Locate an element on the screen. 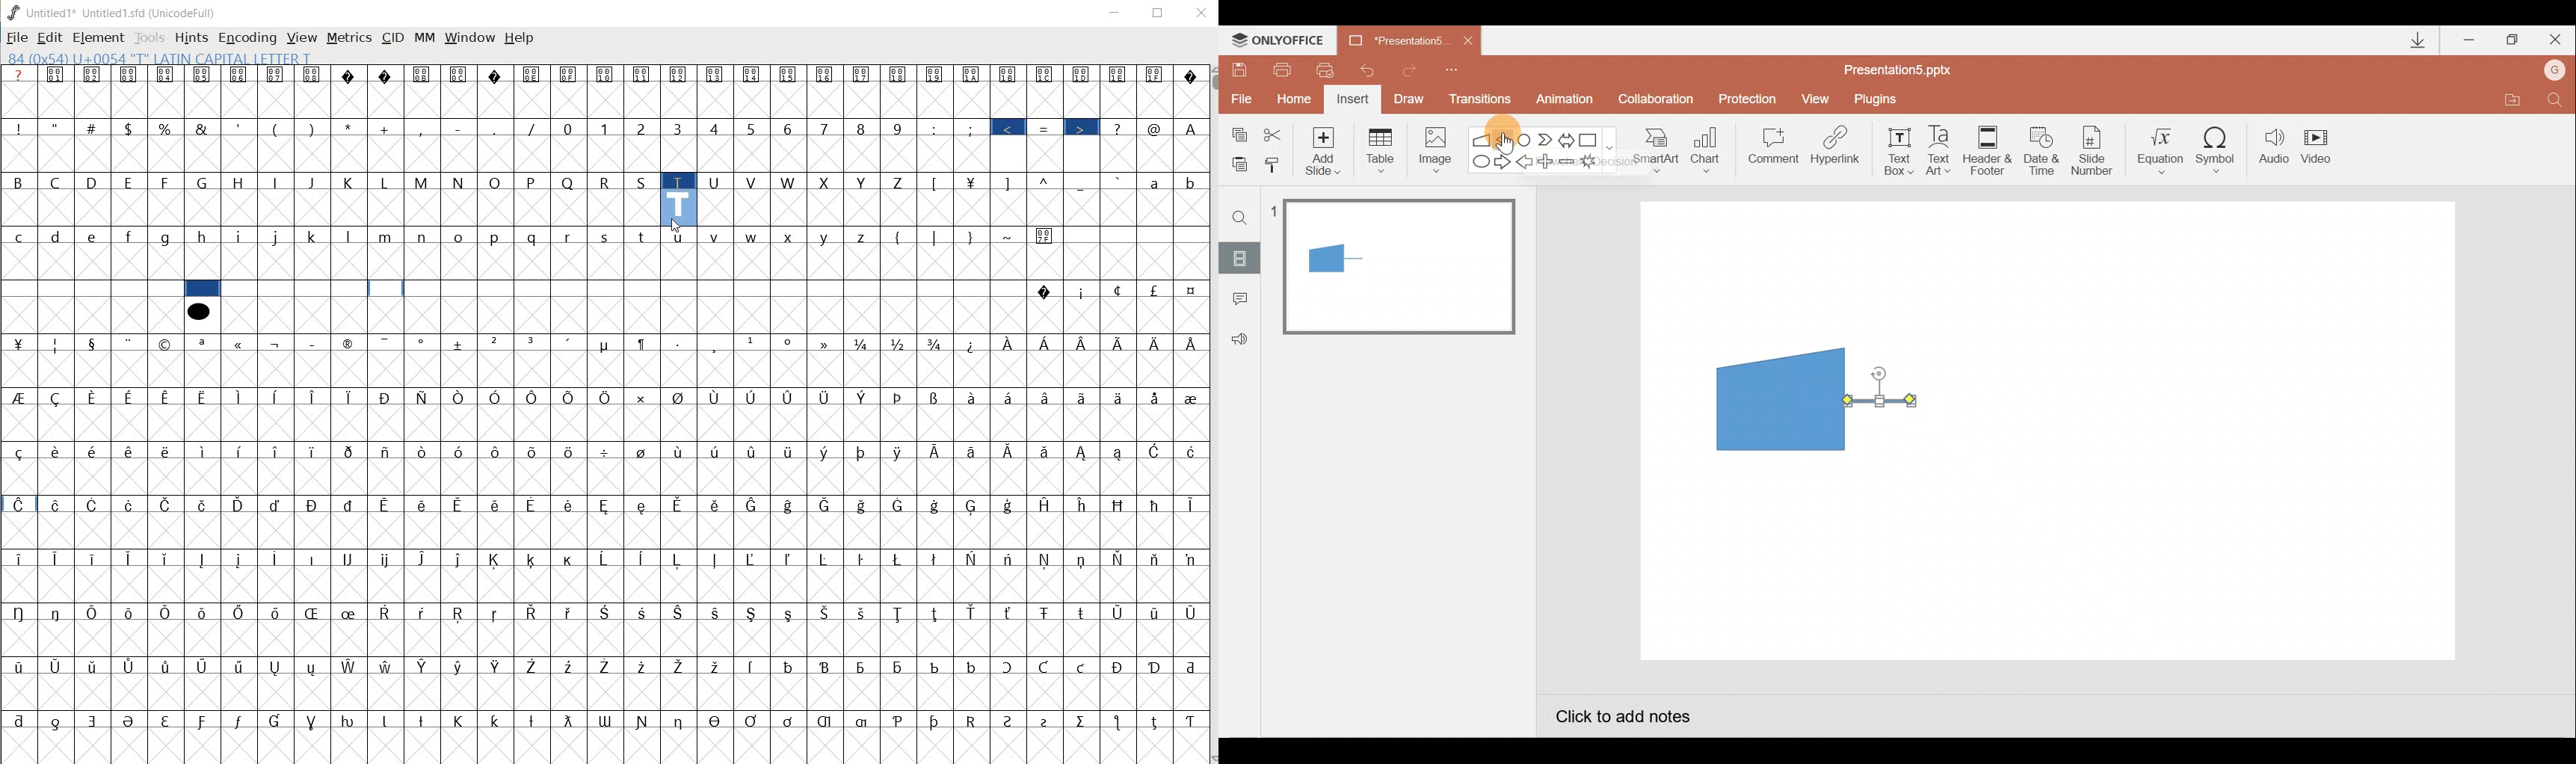 The image size is (2576, 784). Symbol is located at coordinates (642, 560).